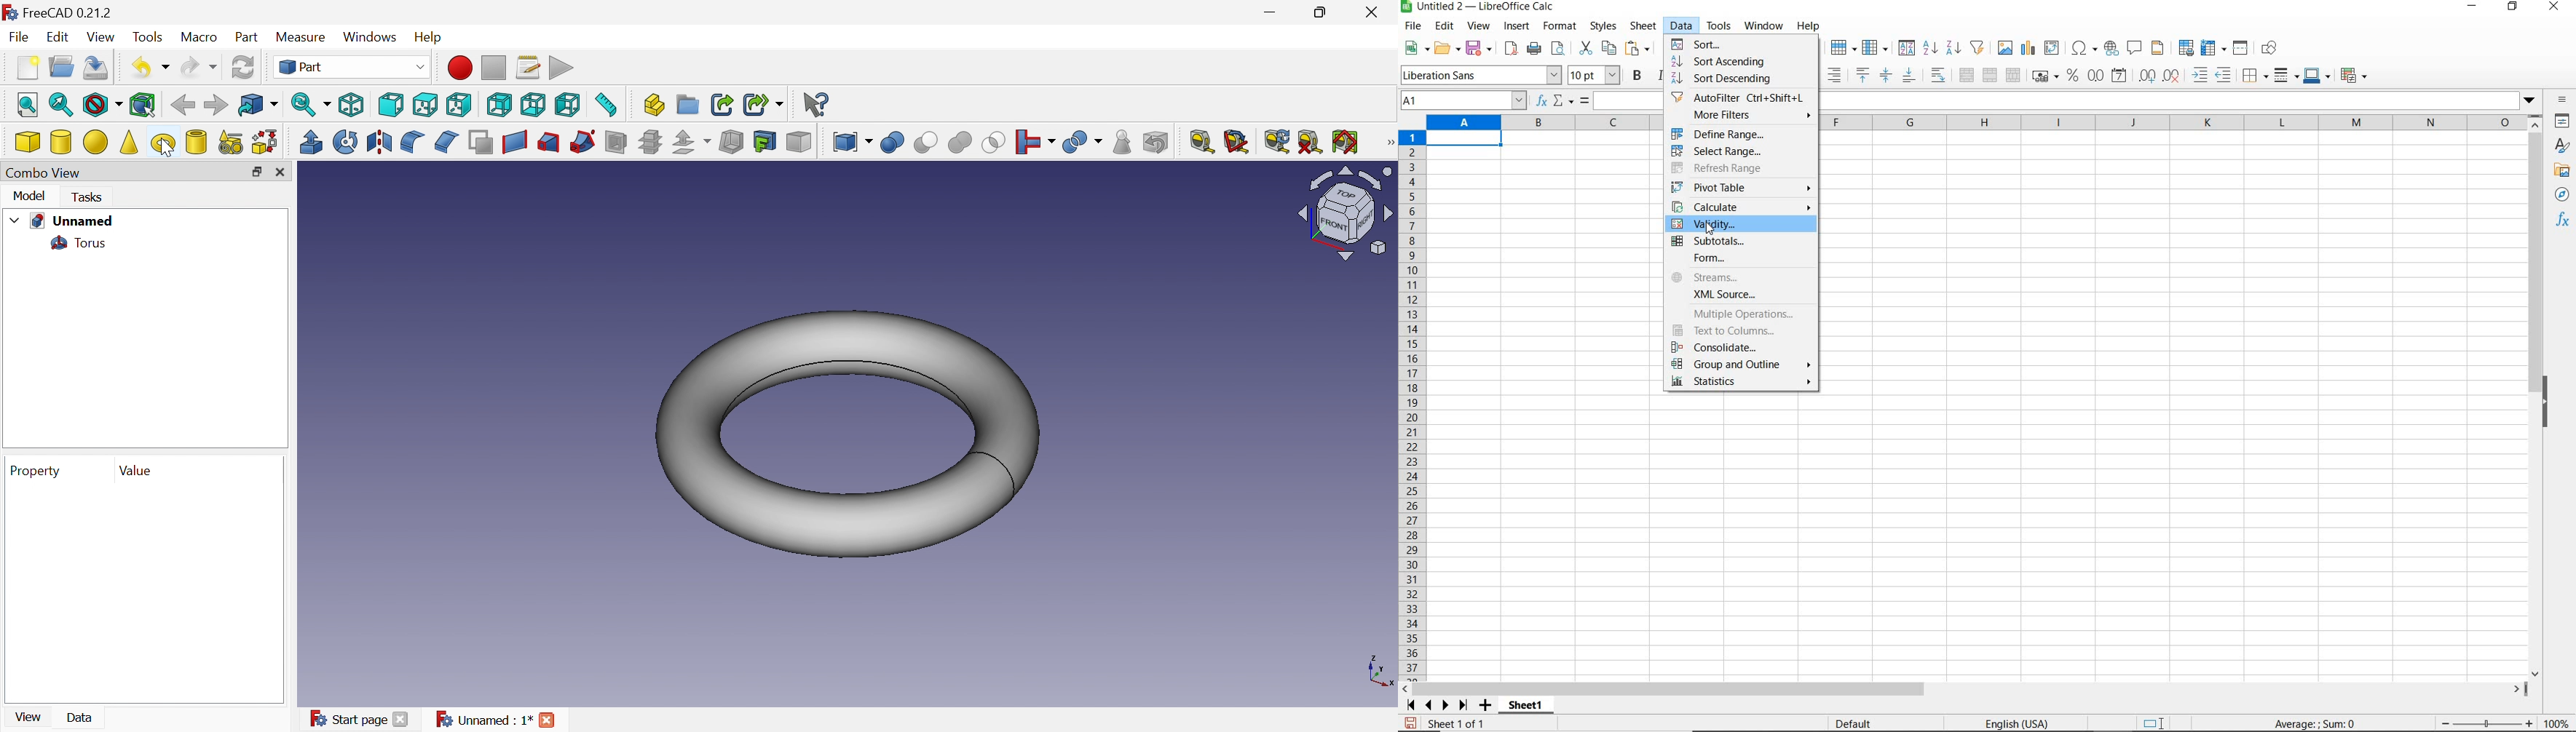  Describe the element at coordinates (1742, 80) in the screenshot. I see `sort descending` at that location.